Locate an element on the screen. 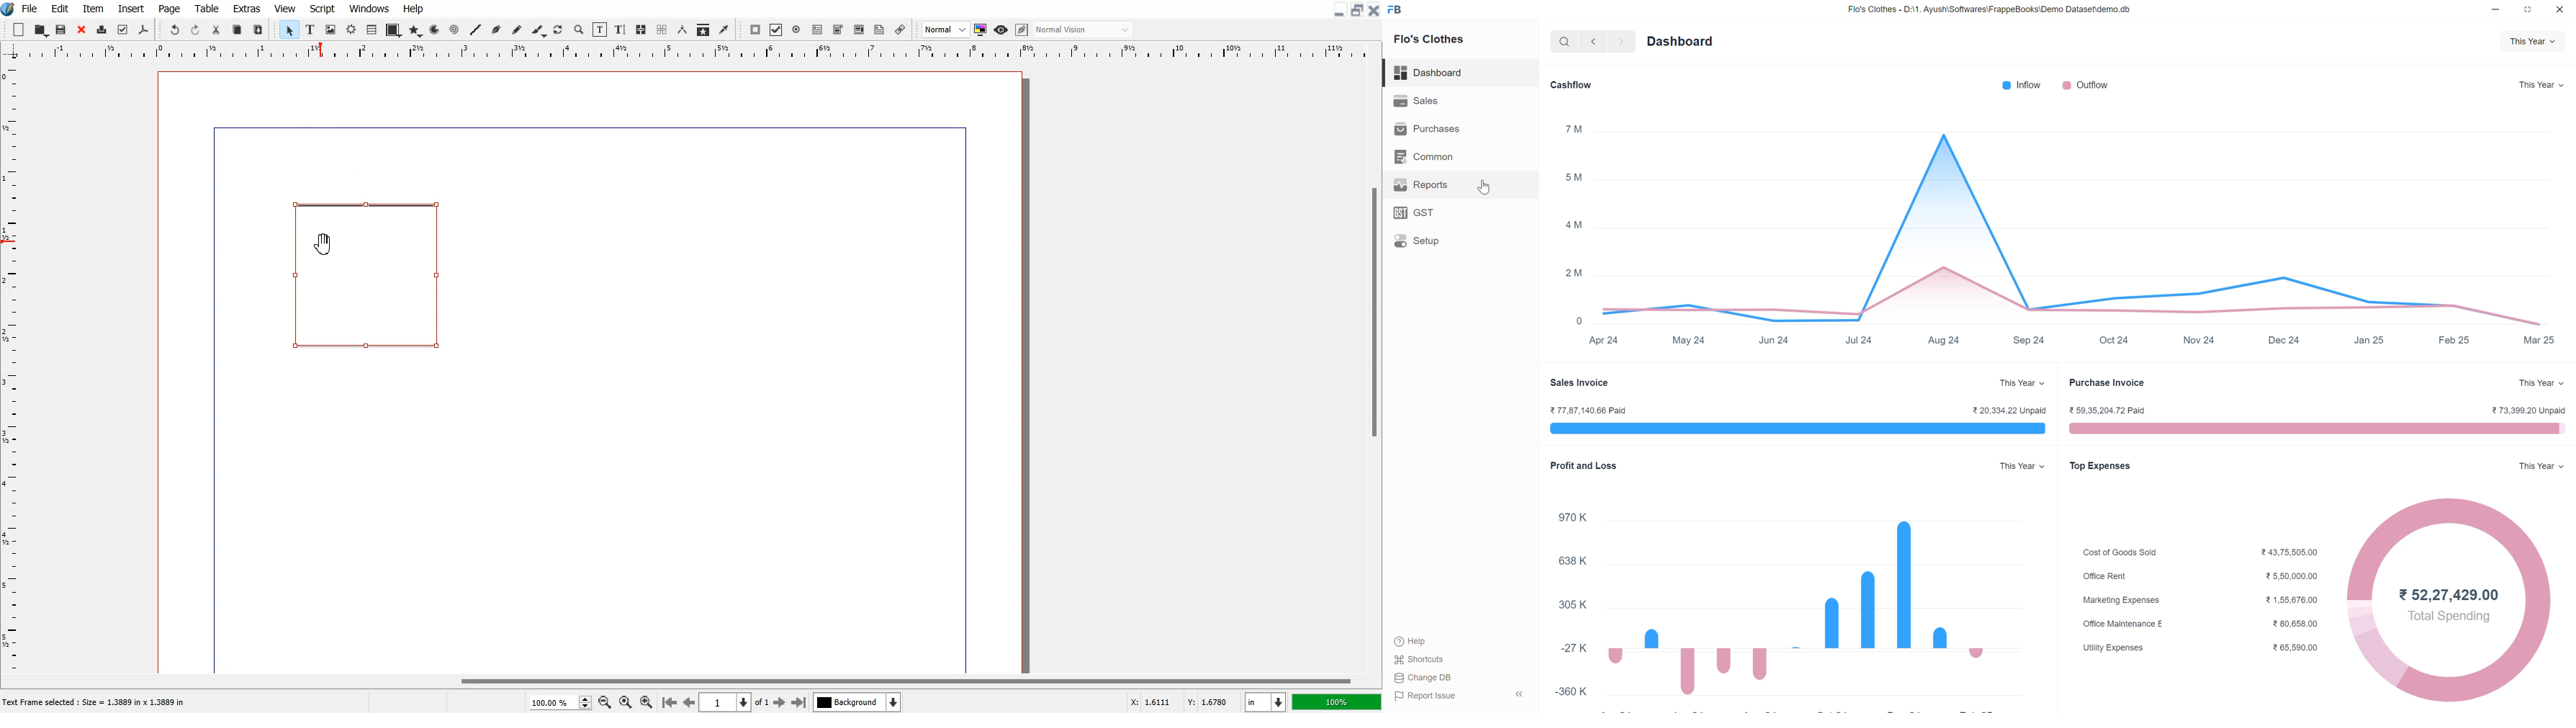 This screenshot has height=728, width=2576. 970 K is located at coordinates (1571, 514).